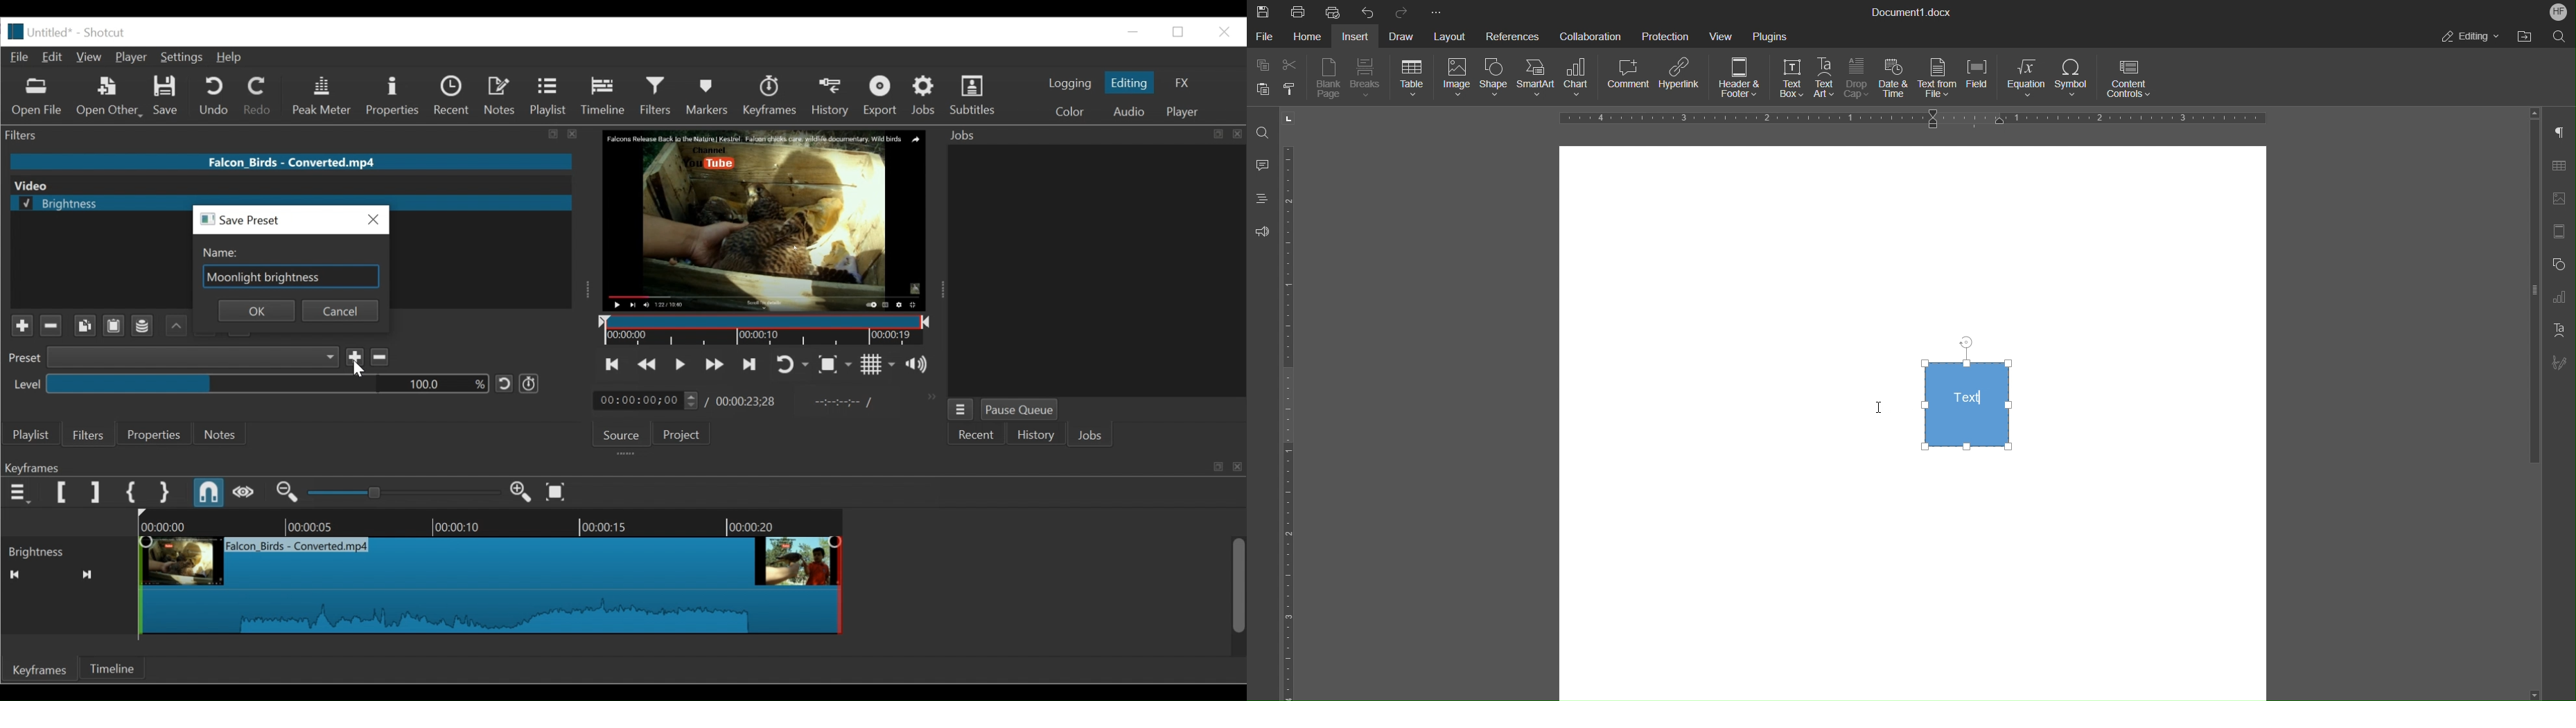 This screenshot has width=2576, height=728. Describe the element at coordinates (1293, 89) in the screenshot. I see `Copy Style` at that location.